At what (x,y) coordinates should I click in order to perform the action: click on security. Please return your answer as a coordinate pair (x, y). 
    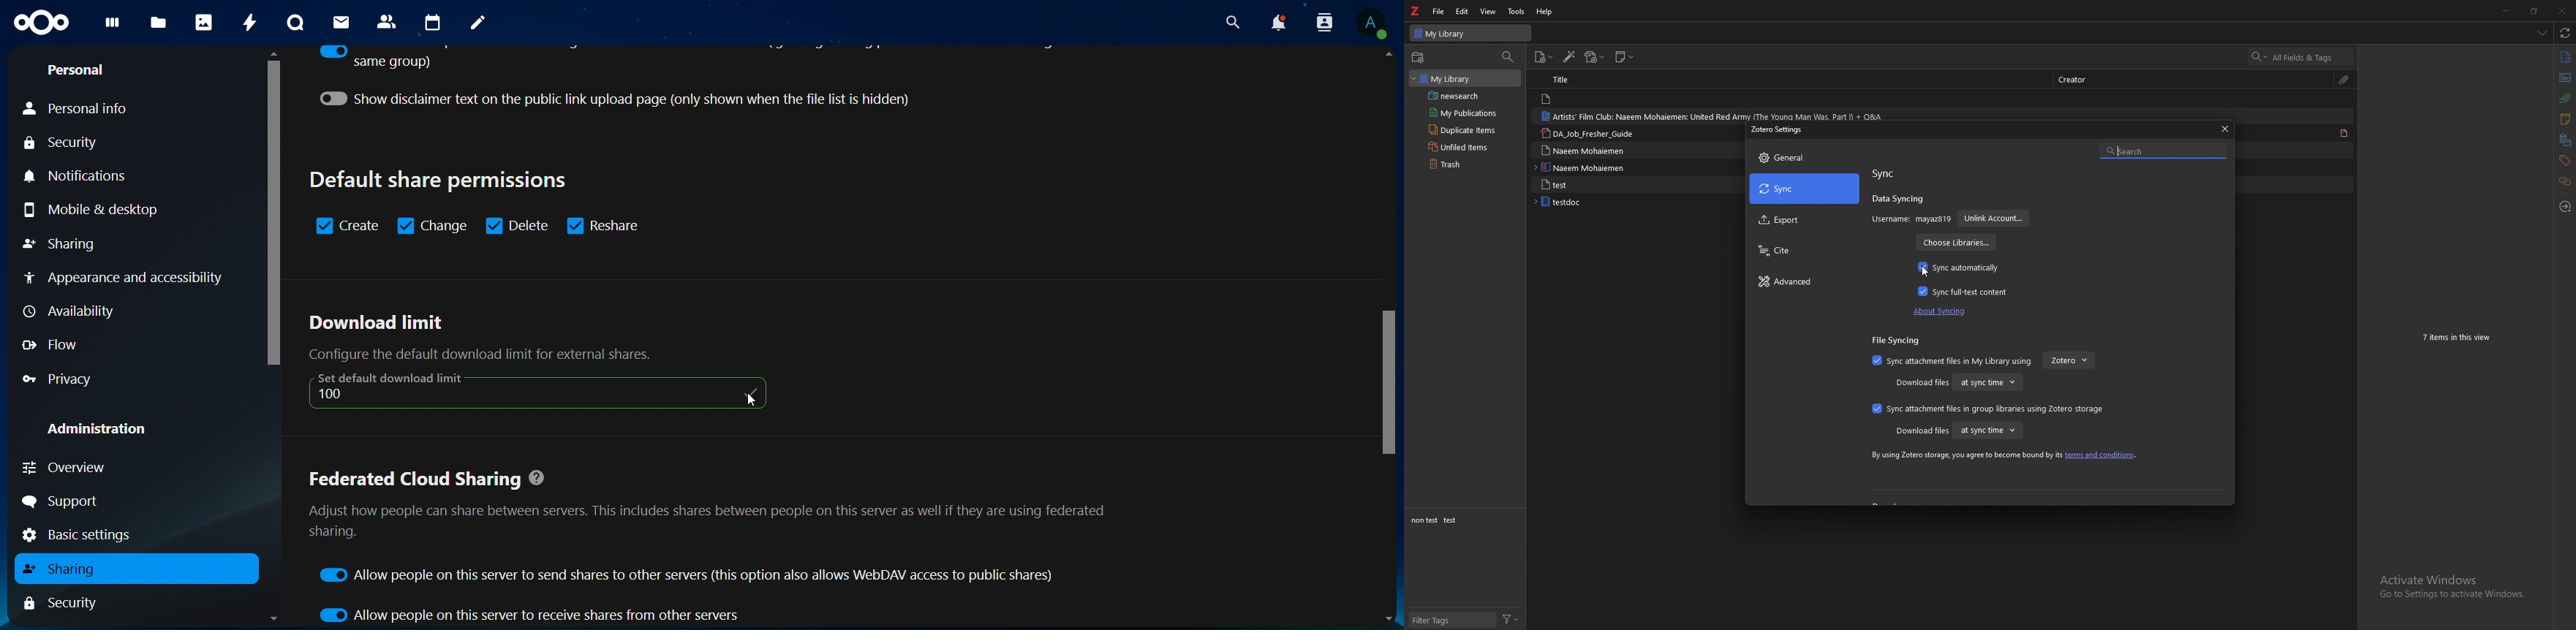
    Looking at the image, I should click on (61, 601).